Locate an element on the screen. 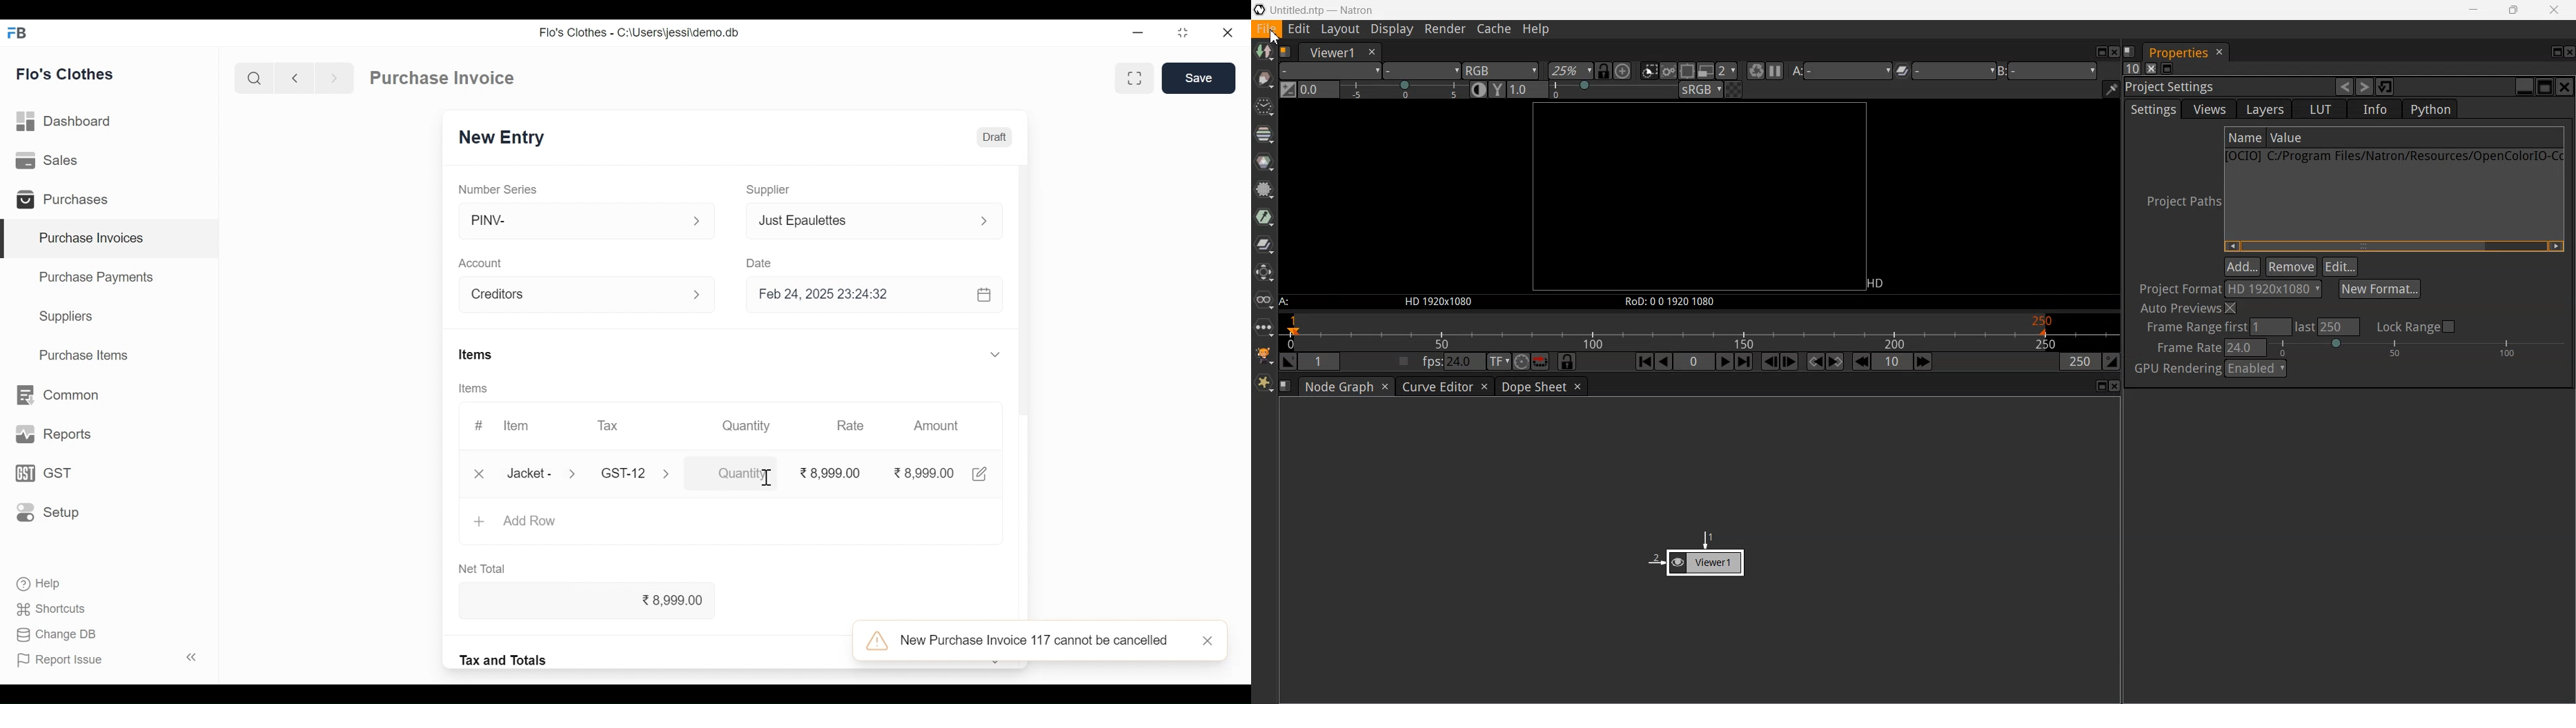 Image resolution: width=2576 pixels, height=728 pixels. Change DB is located at coordinates (57, 634).